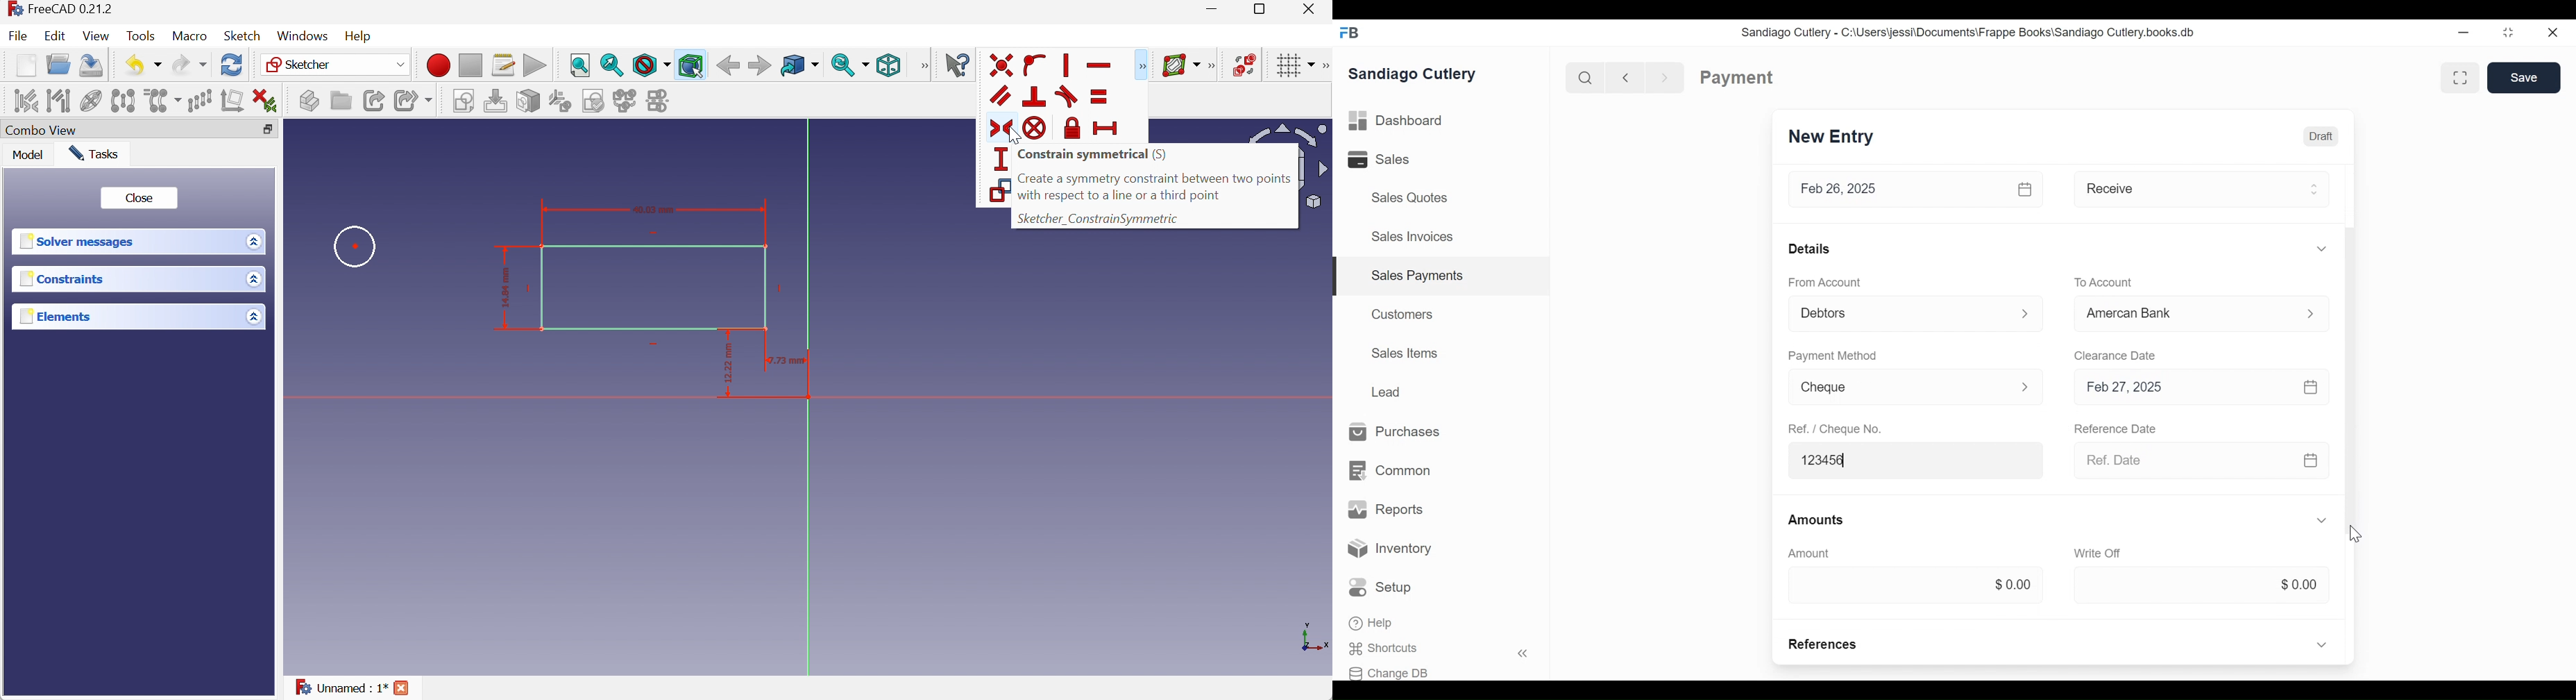 The width and height of the screenshot is (2576, 700). I want to click on View, so click(96, 36).